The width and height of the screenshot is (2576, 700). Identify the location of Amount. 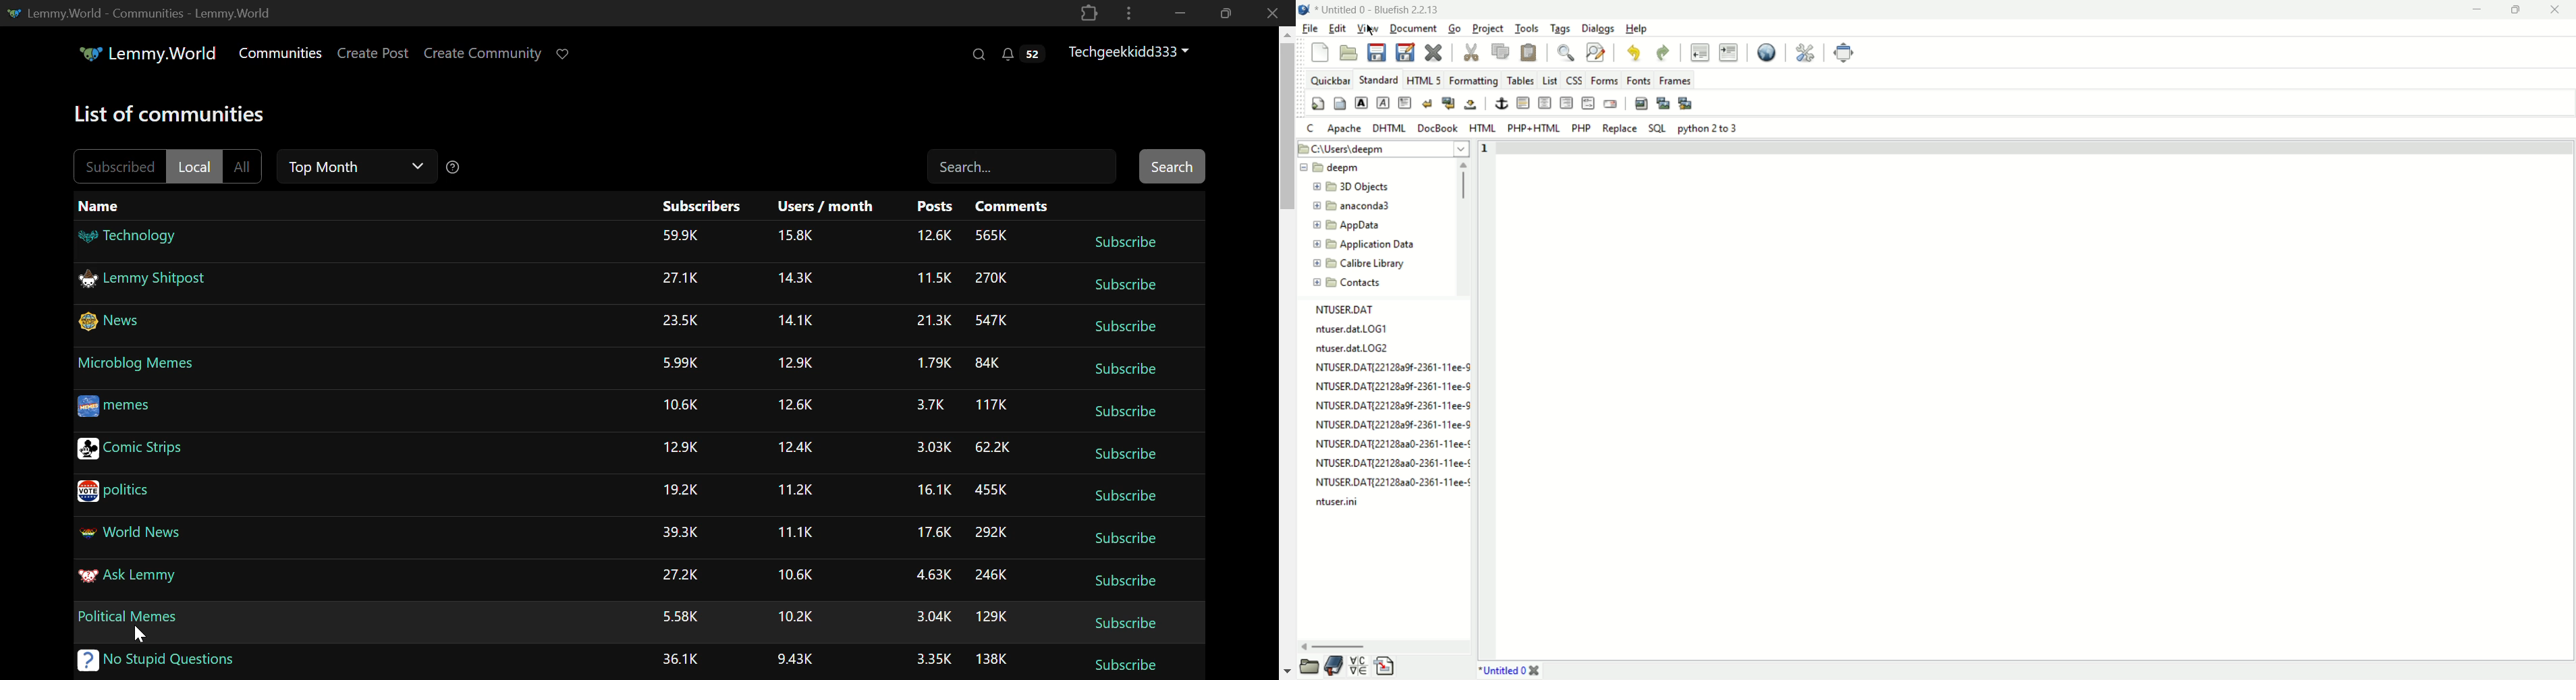
(931, 364).